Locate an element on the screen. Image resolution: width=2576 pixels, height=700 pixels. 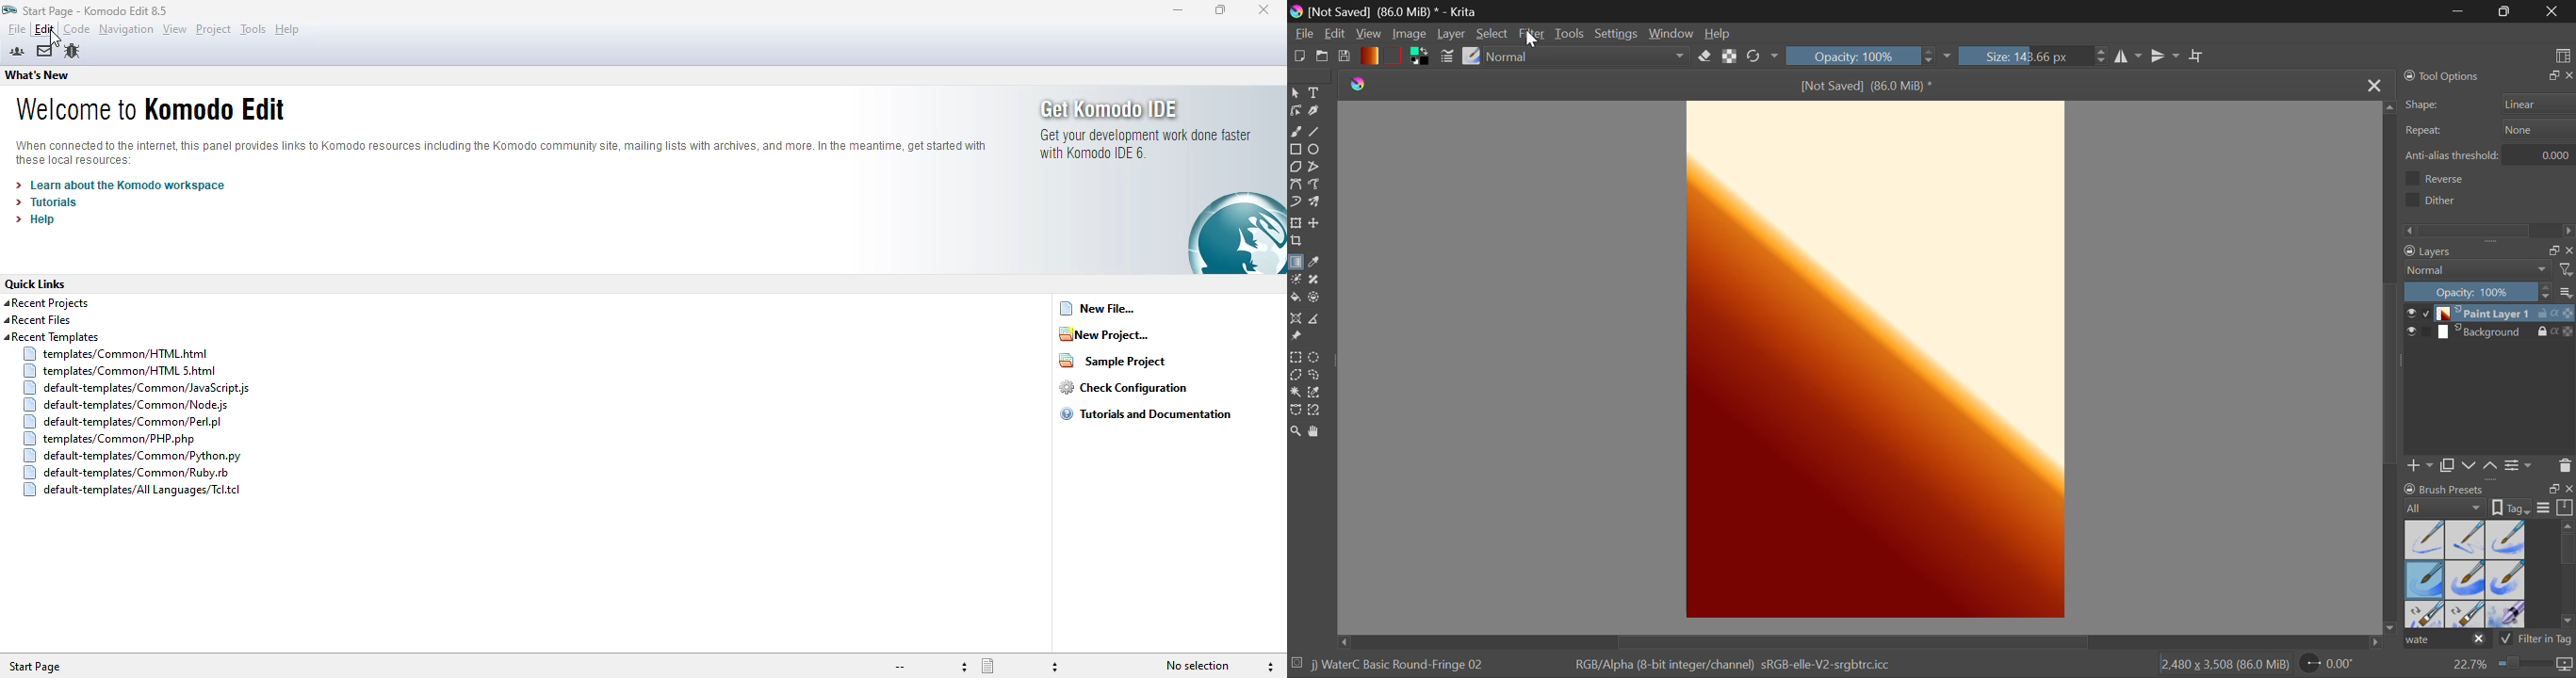
Vertical Mirror Flip is located at coordinates (2129, 58).